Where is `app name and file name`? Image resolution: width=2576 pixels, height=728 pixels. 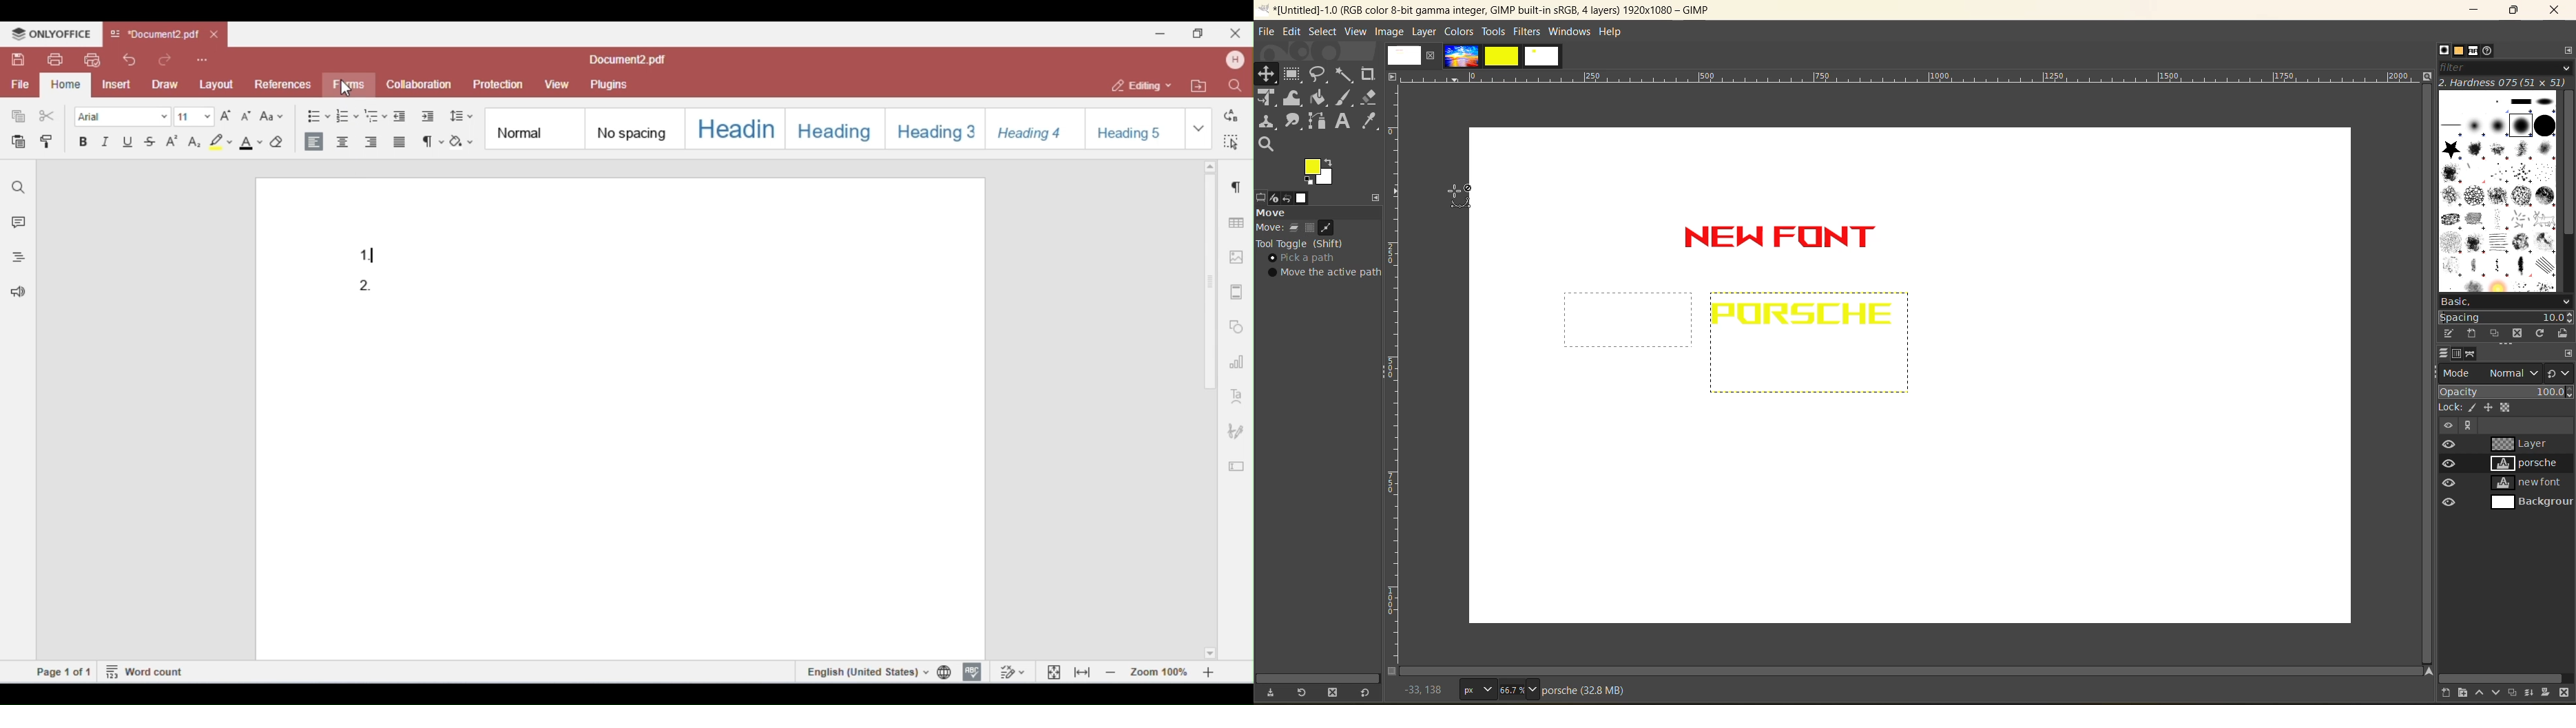
app name and file name is located at coordinates (1485, 9).